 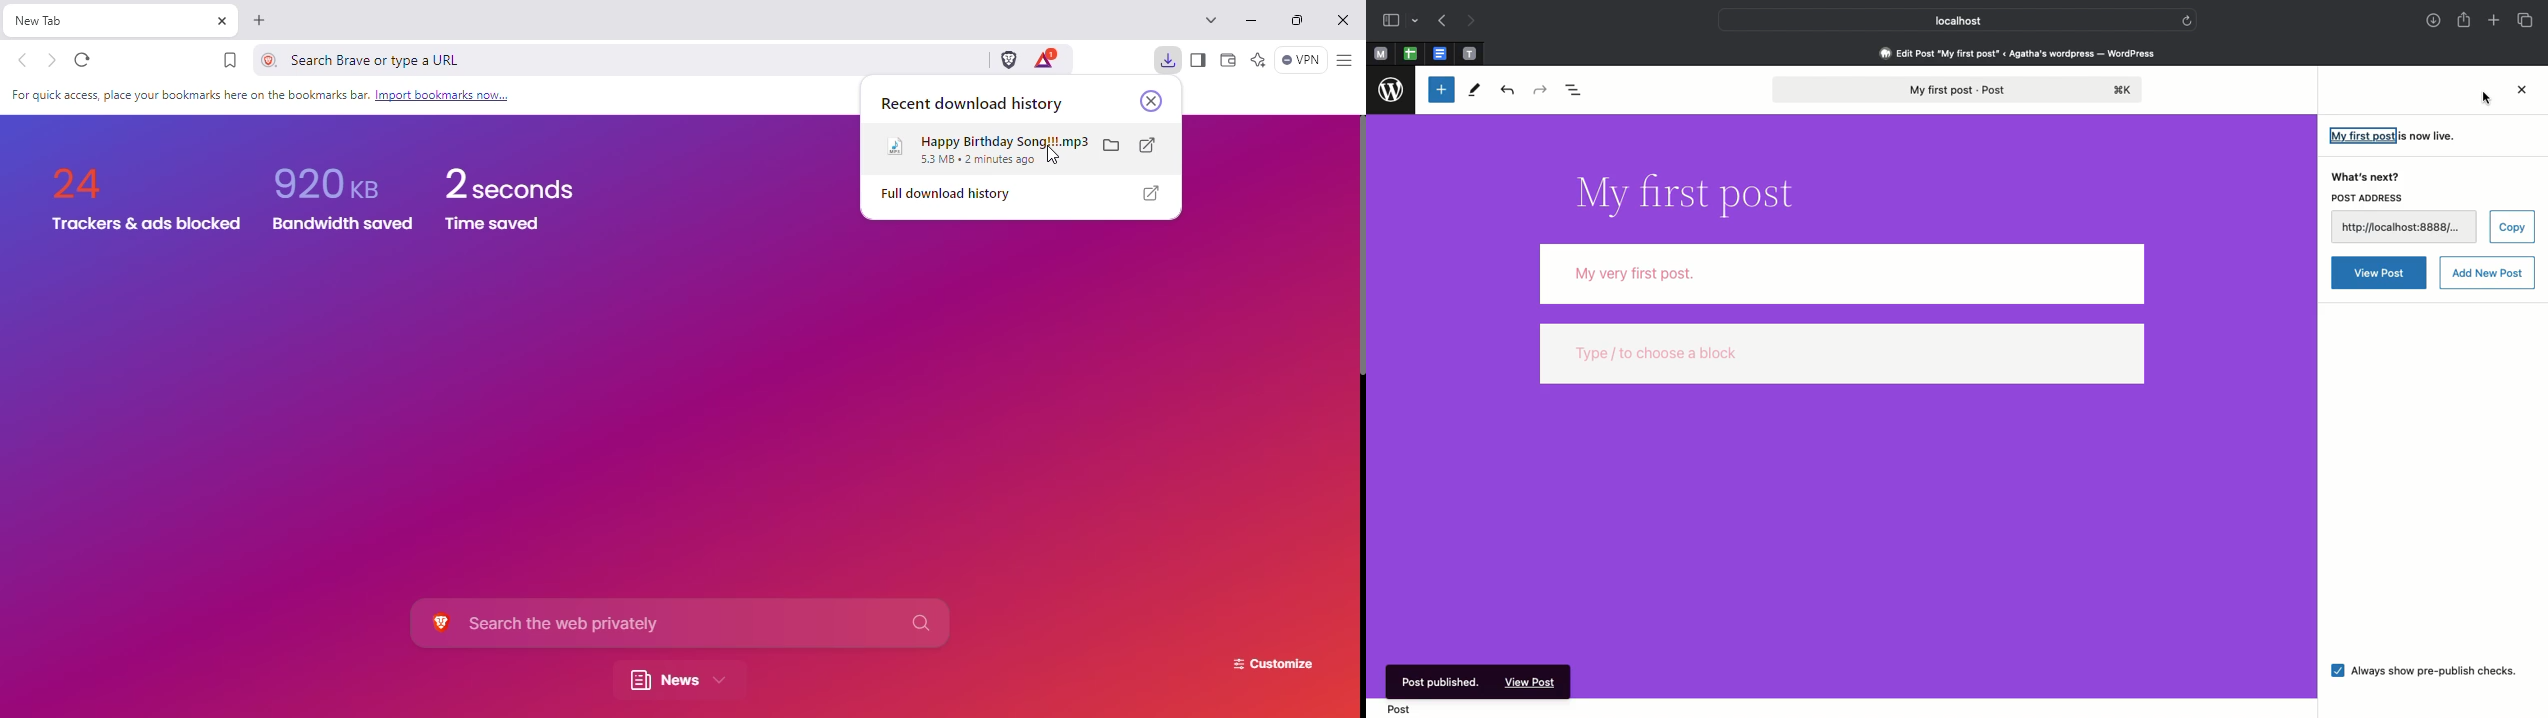 What do you see at coordinates (1476, 90) in the screenshot?
I see `Tools` at bounding box center [1476, 90].